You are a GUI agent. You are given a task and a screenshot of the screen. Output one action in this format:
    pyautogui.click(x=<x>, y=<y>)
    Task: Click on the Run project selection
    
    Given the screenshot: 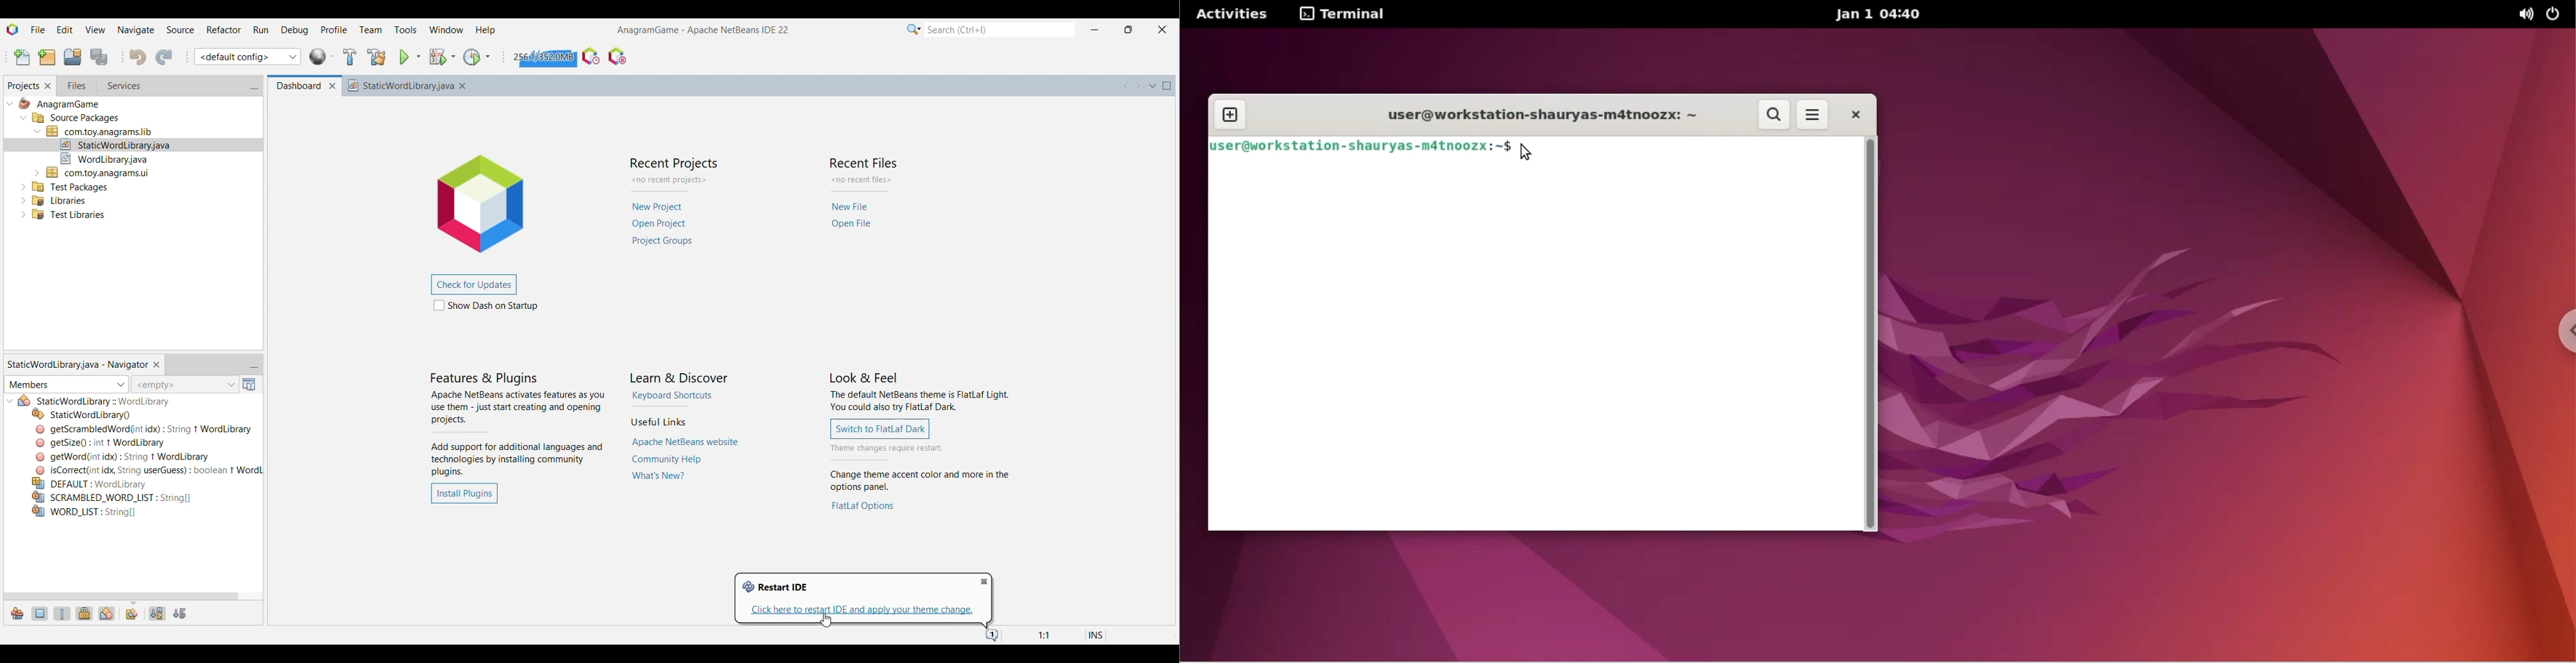 What is the action you would take?
    pyautogui.click(x=405, y=57)
    